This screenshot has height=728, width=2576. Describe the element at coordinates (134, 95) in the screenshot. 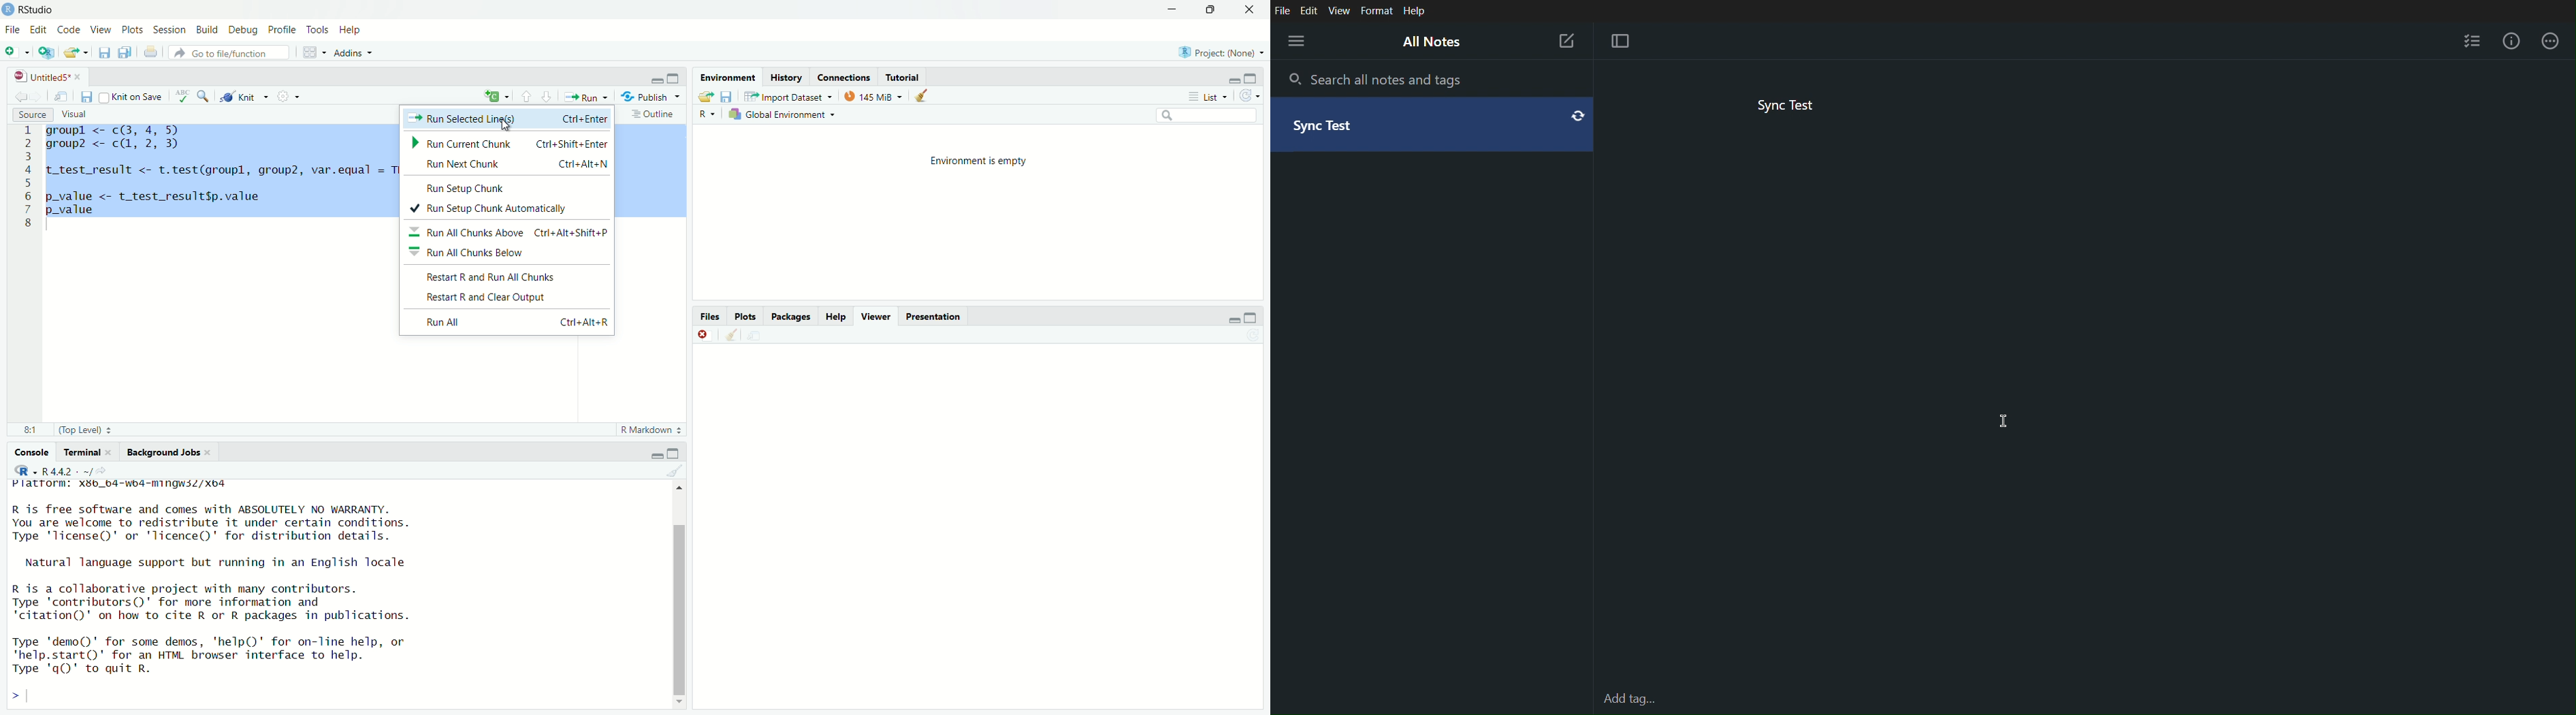

I see `Knit on Save` at that location.